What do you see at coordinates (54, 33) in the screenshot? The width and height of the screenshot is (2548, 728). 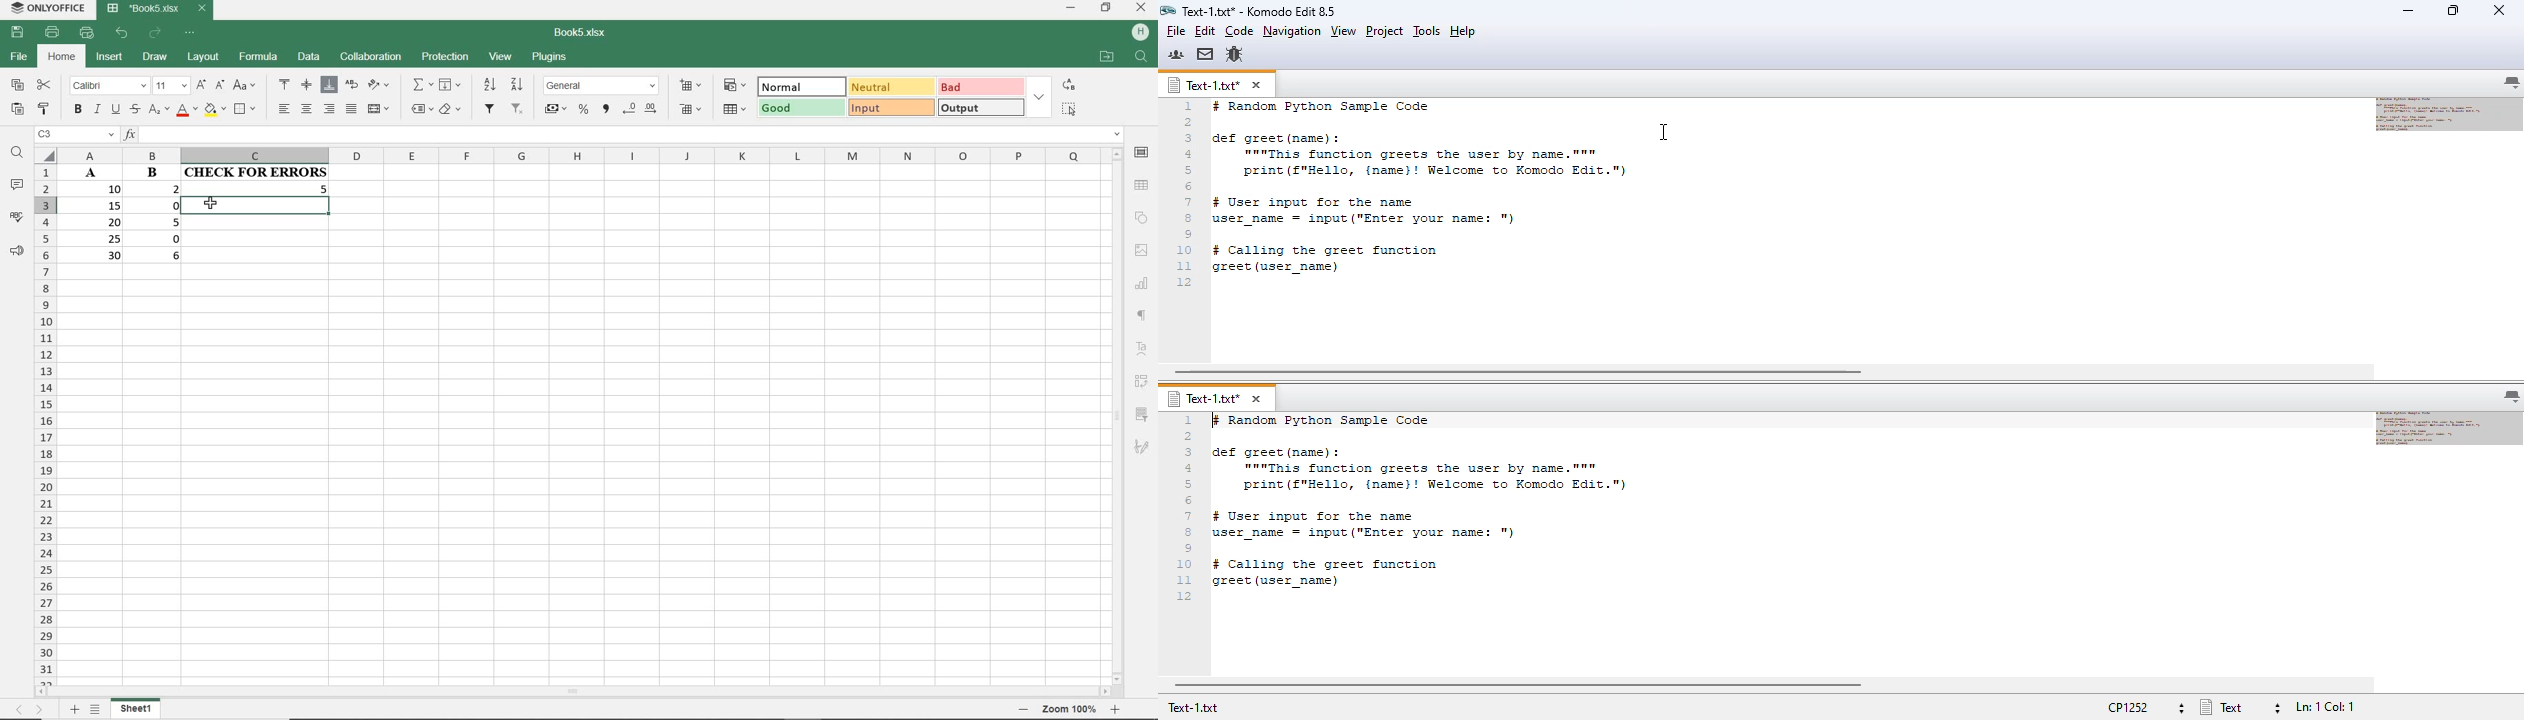 I see `PRINT` at bounding box center [54, 33].